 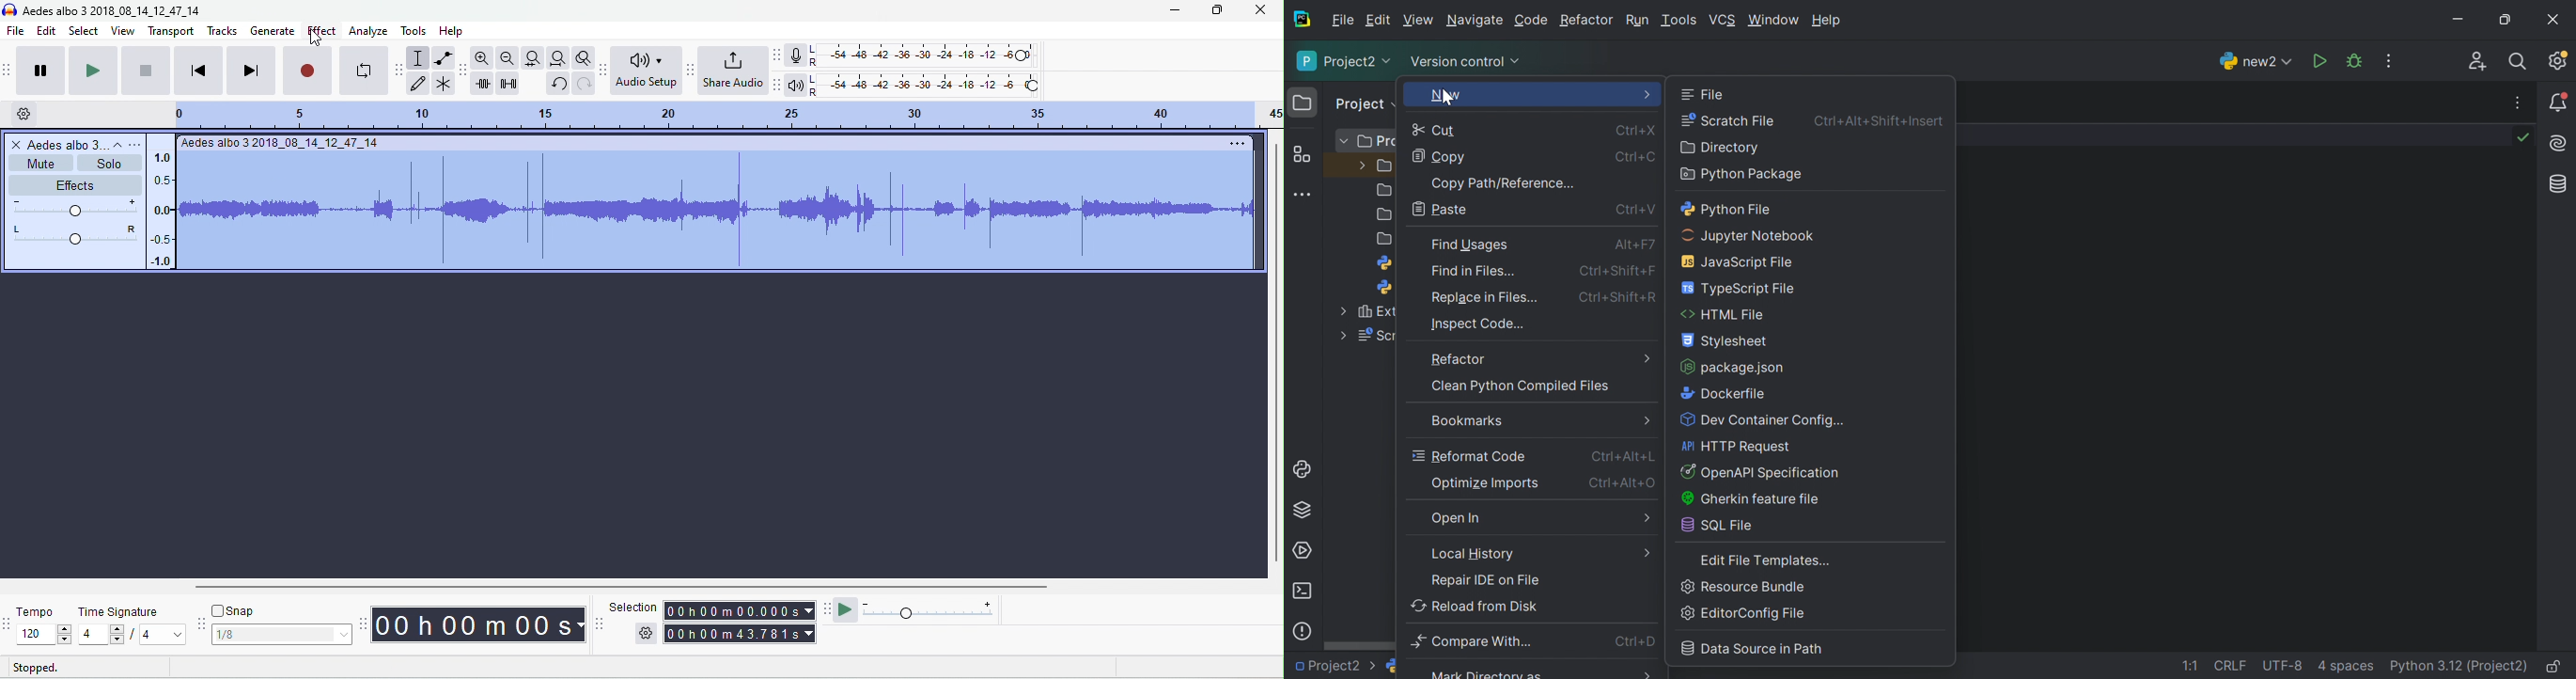 What do you see at coordinates (585, 84) in the screenshot?
I see `redo` at bounding box center [585, 84].